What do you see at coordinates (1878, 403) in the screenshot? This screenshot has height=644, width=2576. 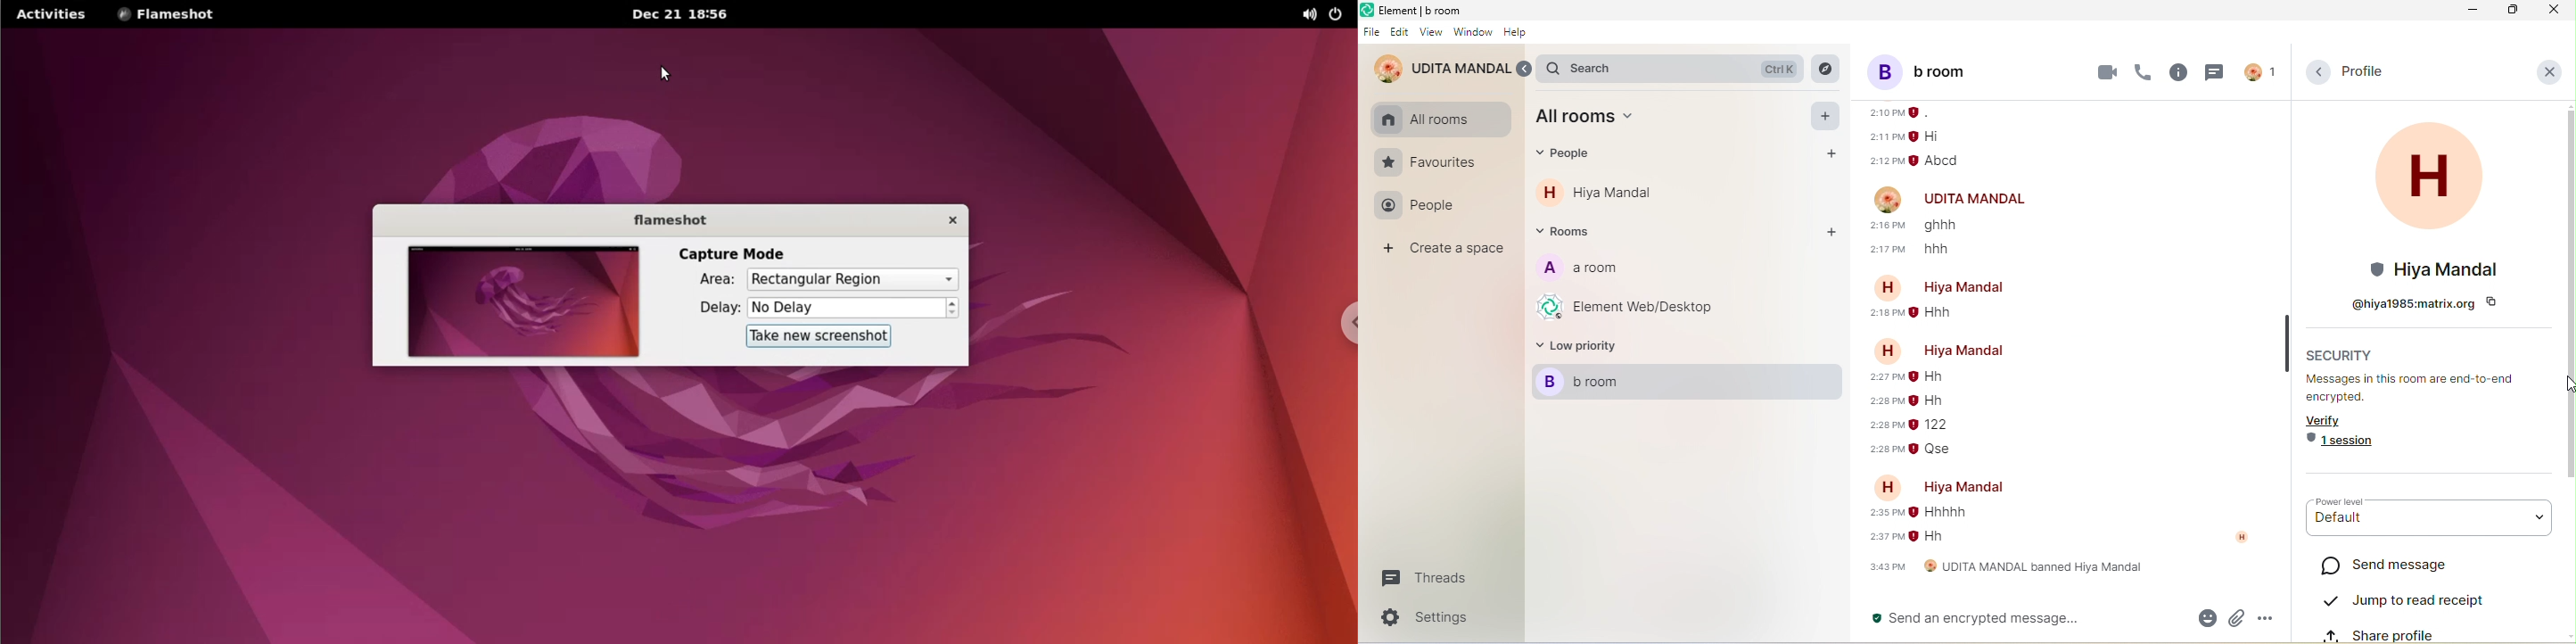 I see `sending message time` at bounding box center [1878, 403].